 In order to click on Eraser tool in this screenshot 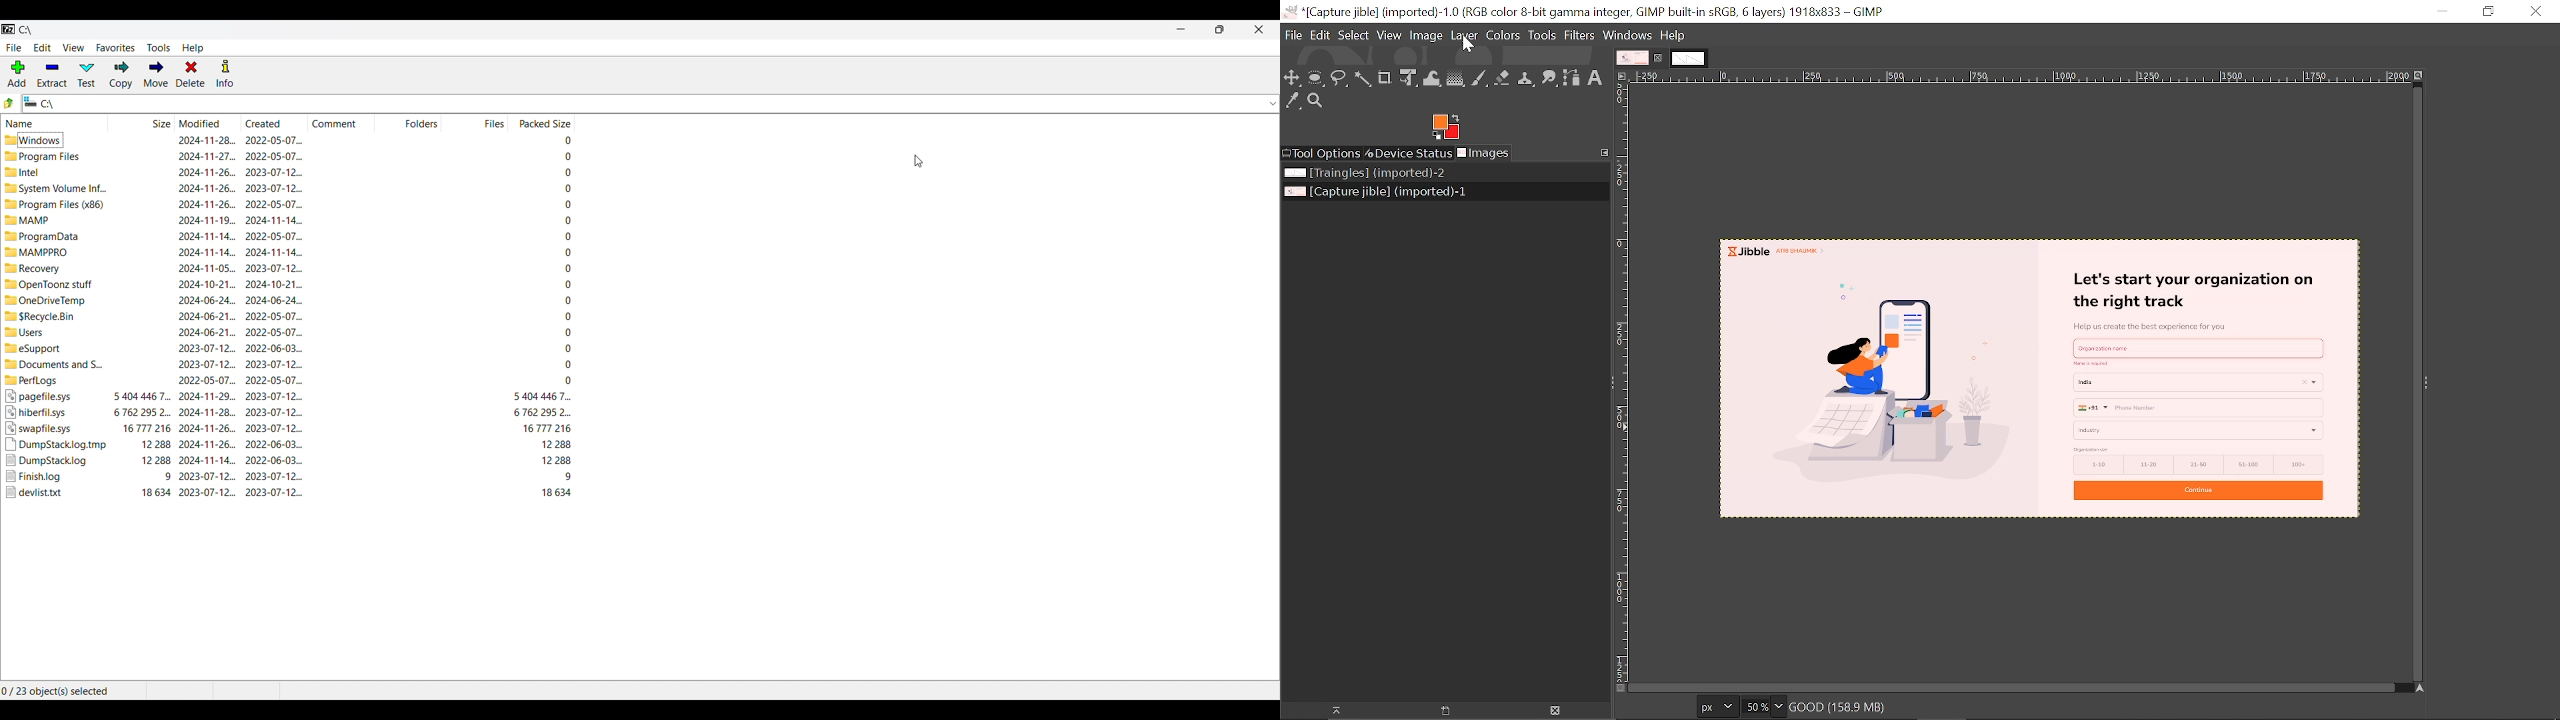, I will do `click(1503, 78)`.